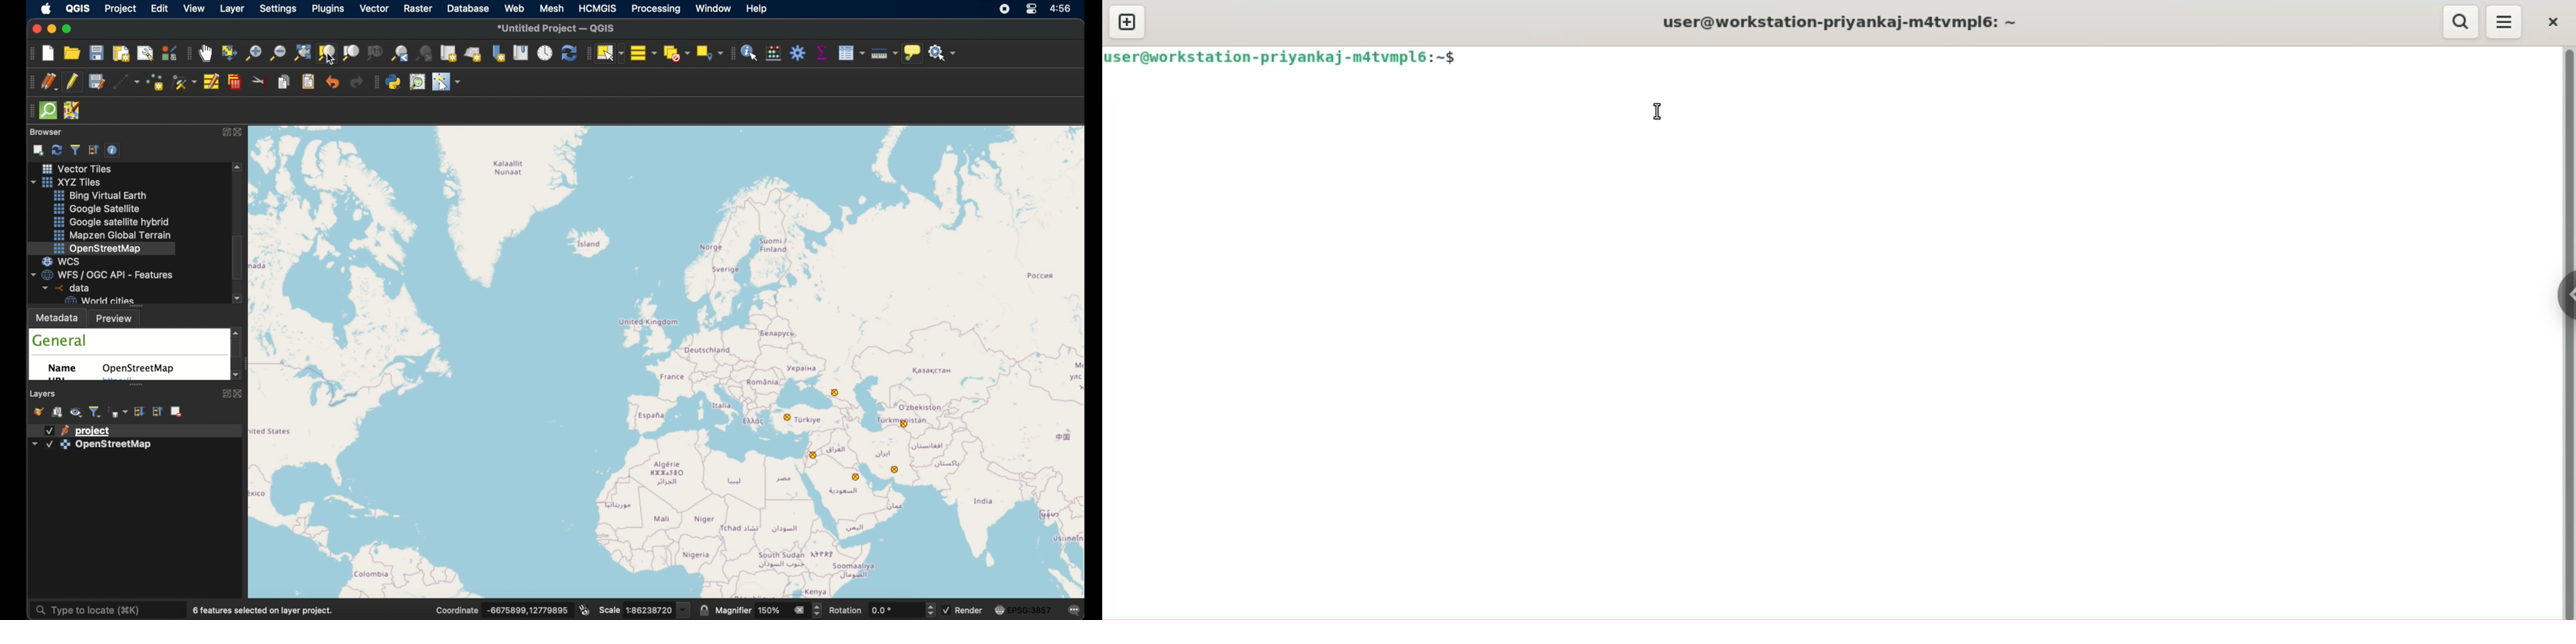 The height and width of the screenshot is (644, 2576). I want to click on point feature, so click(817, 455).